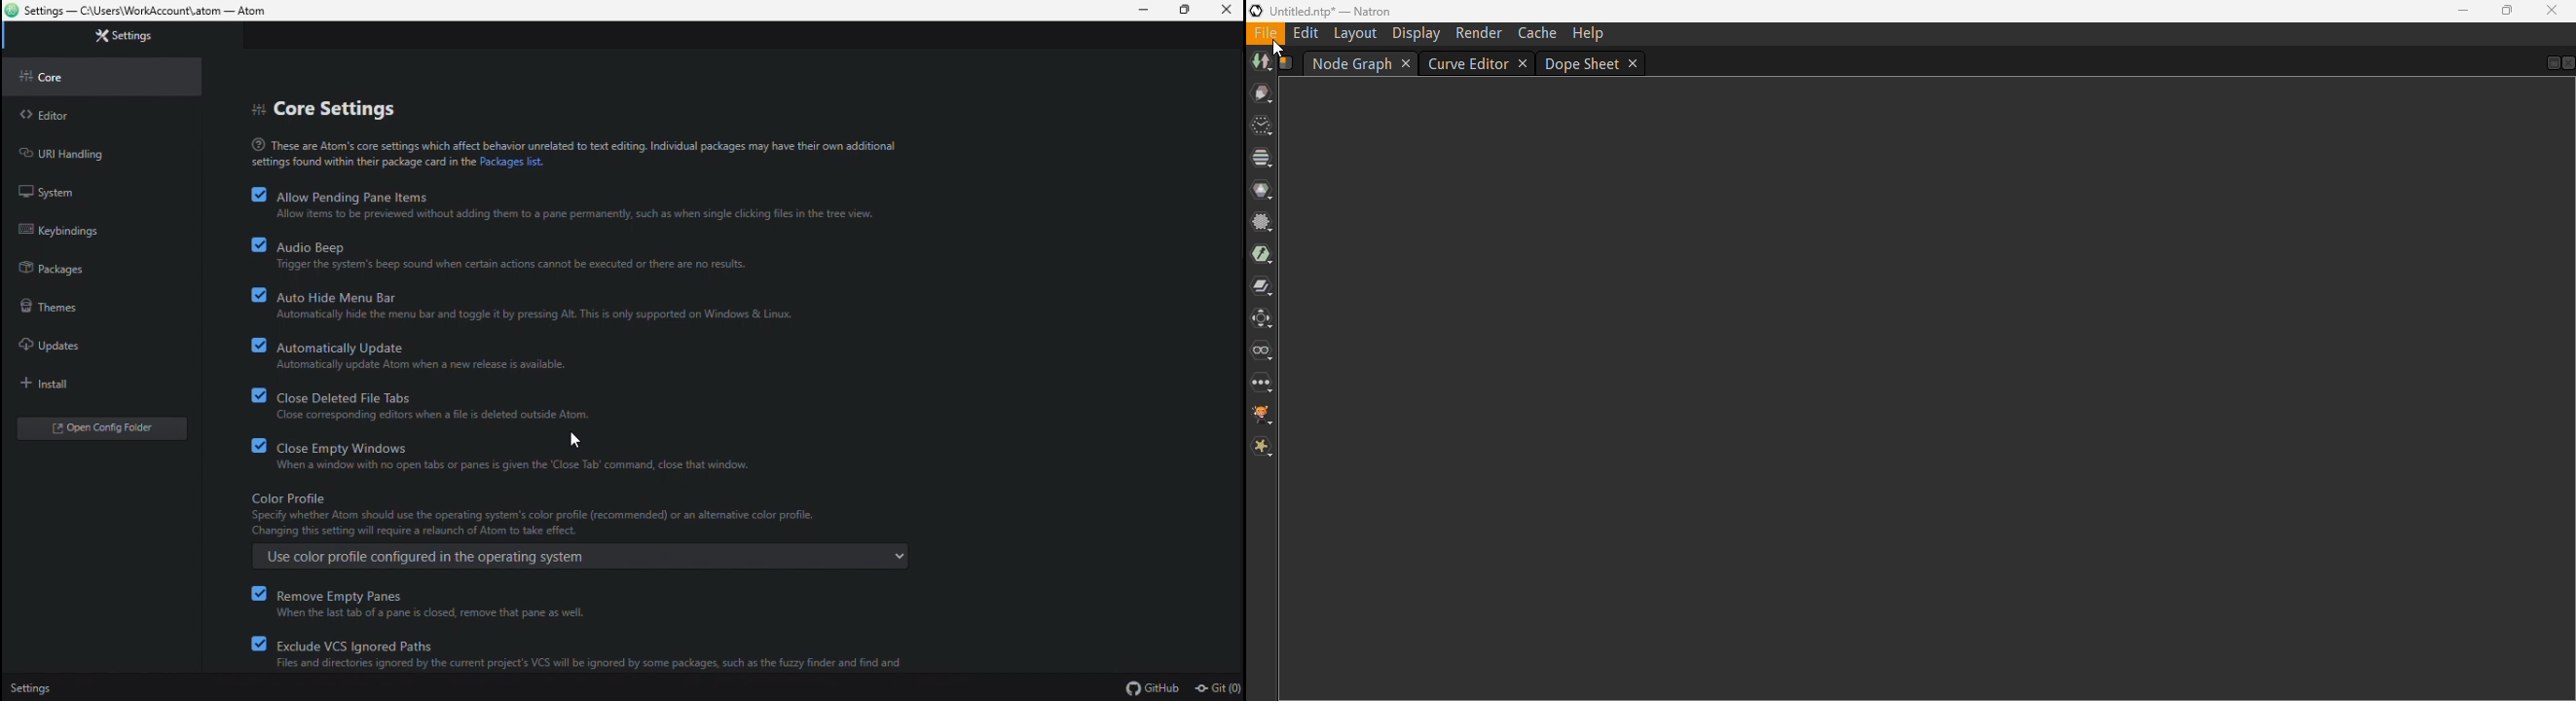 The height and width of the screenshot is (728, 2576). Describe the element at coordinates (85, 386) in the screenshot. I see `install` at that location.